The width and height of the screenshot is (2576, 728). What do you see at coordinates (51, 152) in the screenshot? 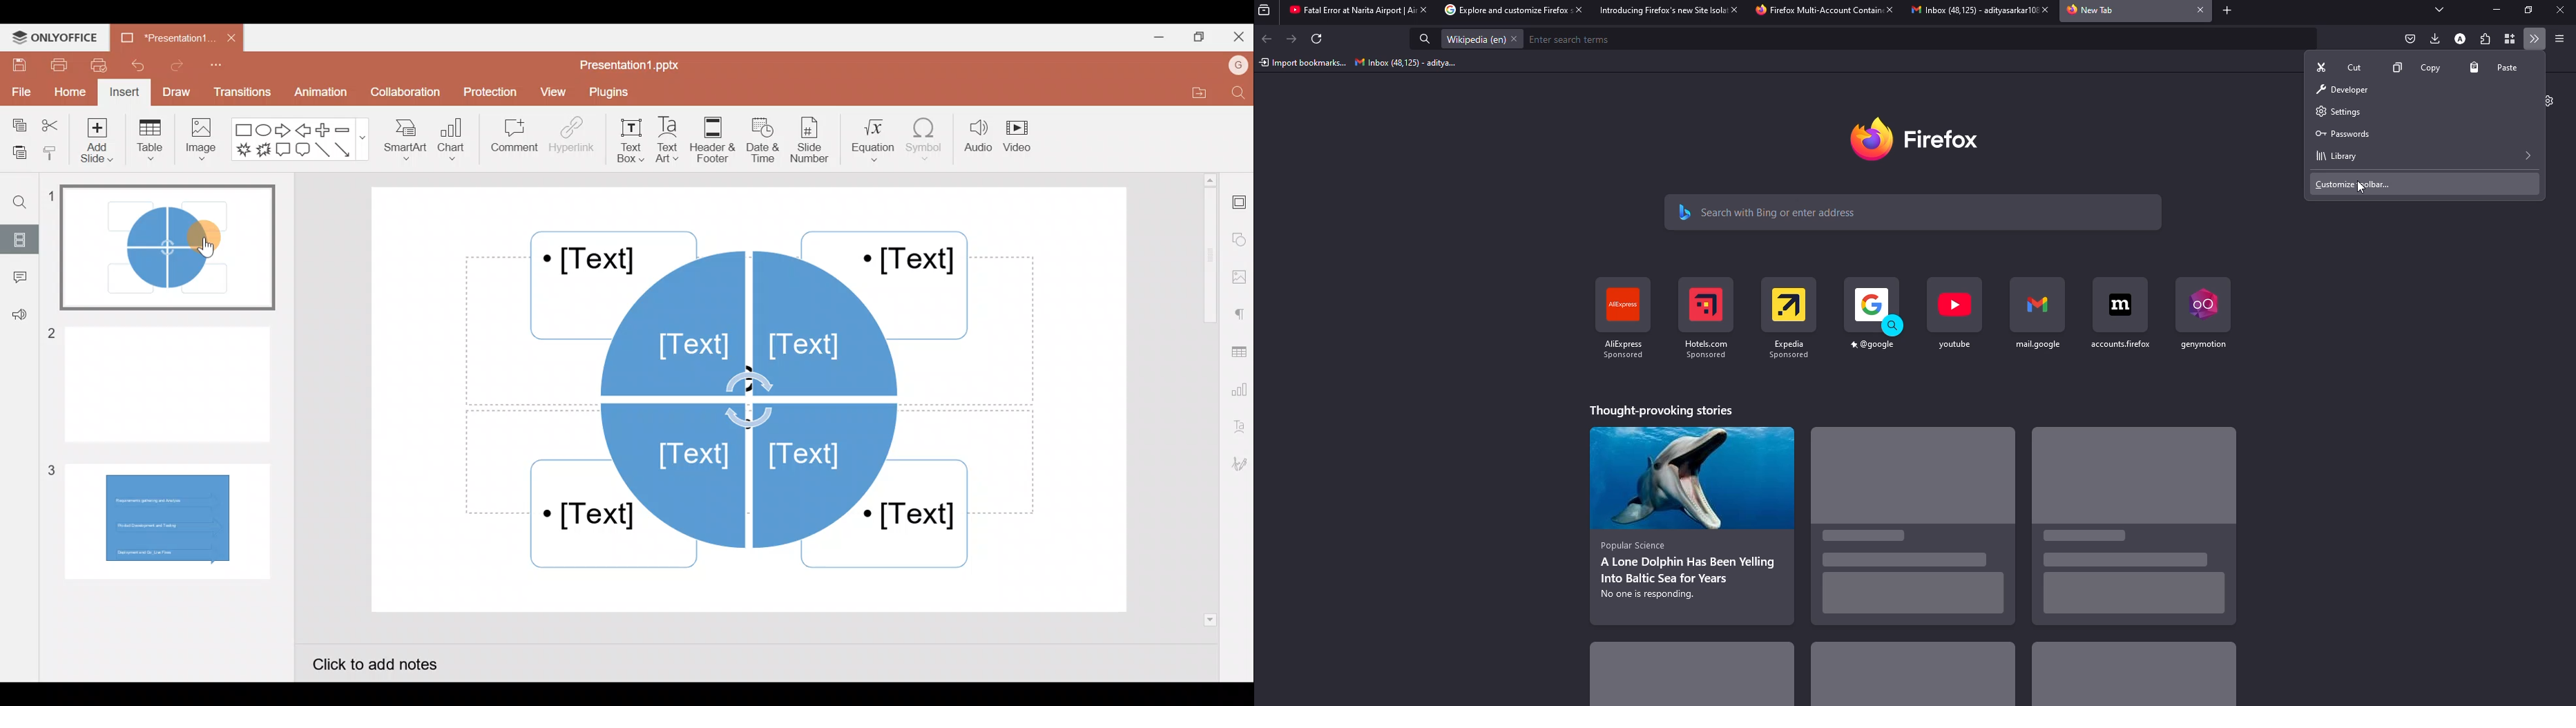
I see `Copy style` at bounding box center [51, 152].